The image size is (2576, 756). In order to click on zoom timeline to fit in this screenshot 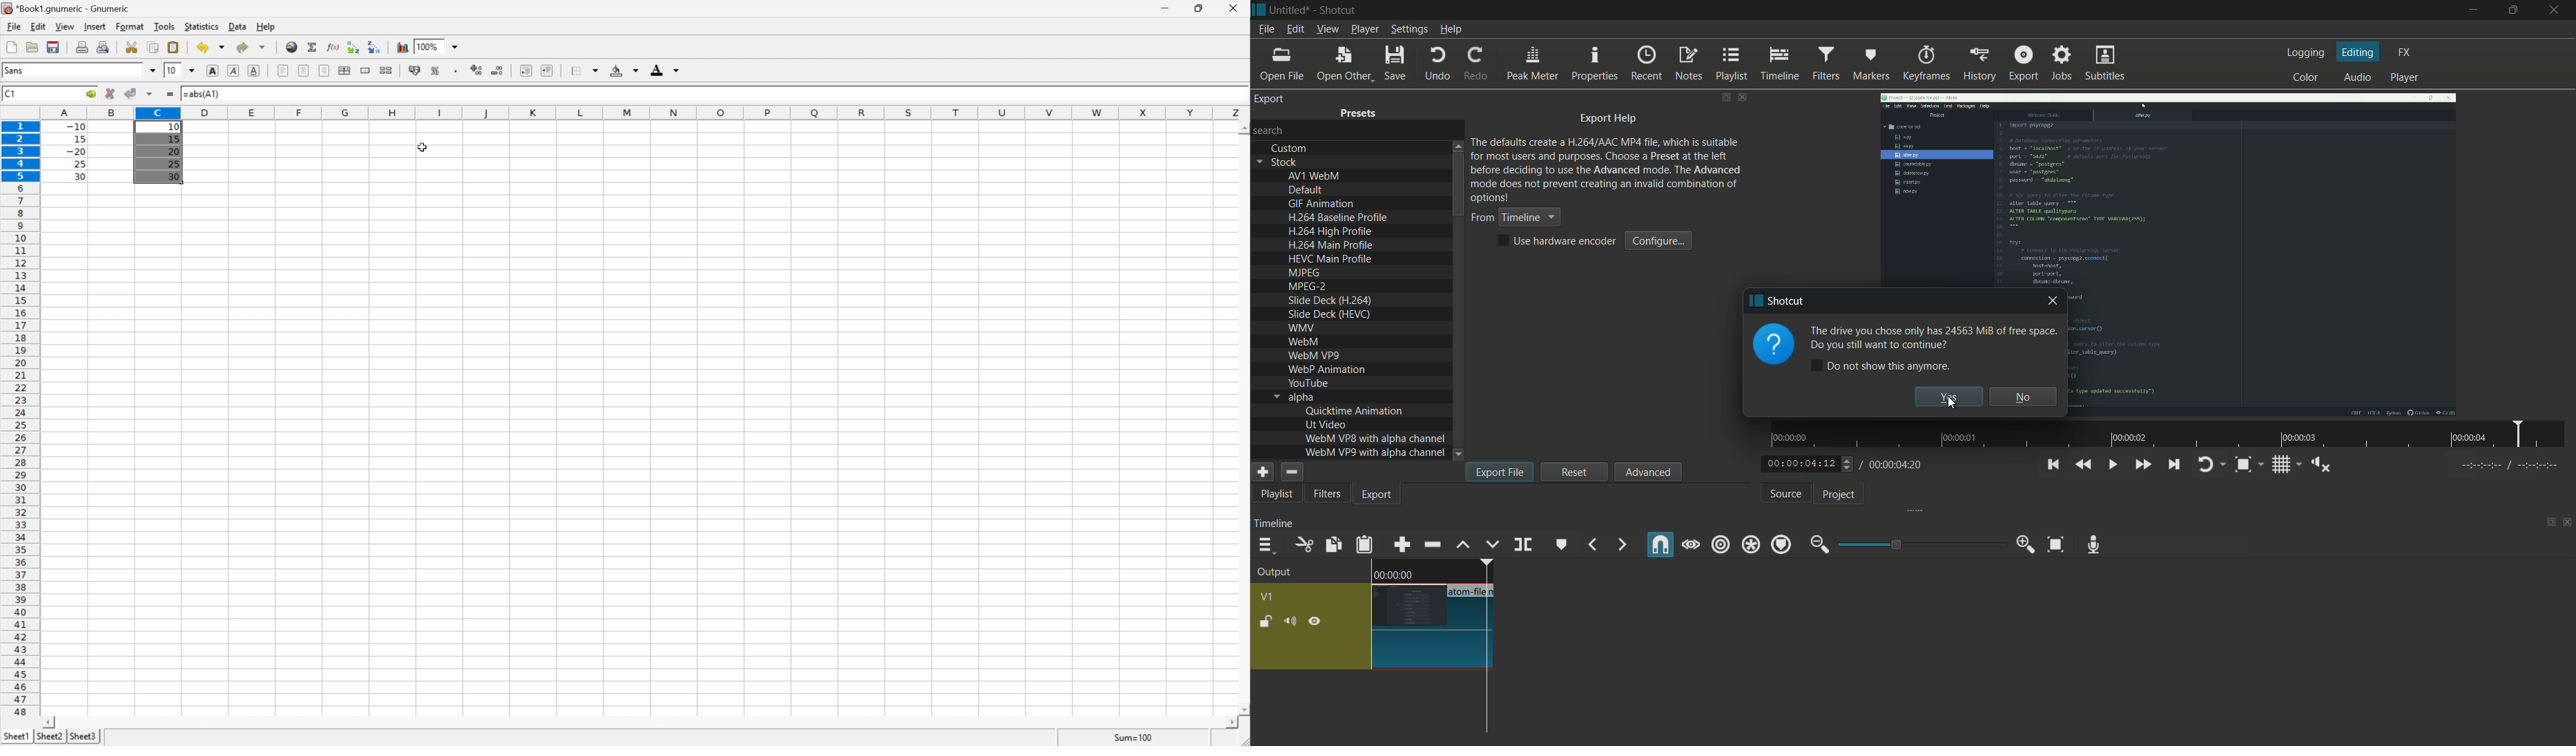, I will do `click(2053, 543)`.